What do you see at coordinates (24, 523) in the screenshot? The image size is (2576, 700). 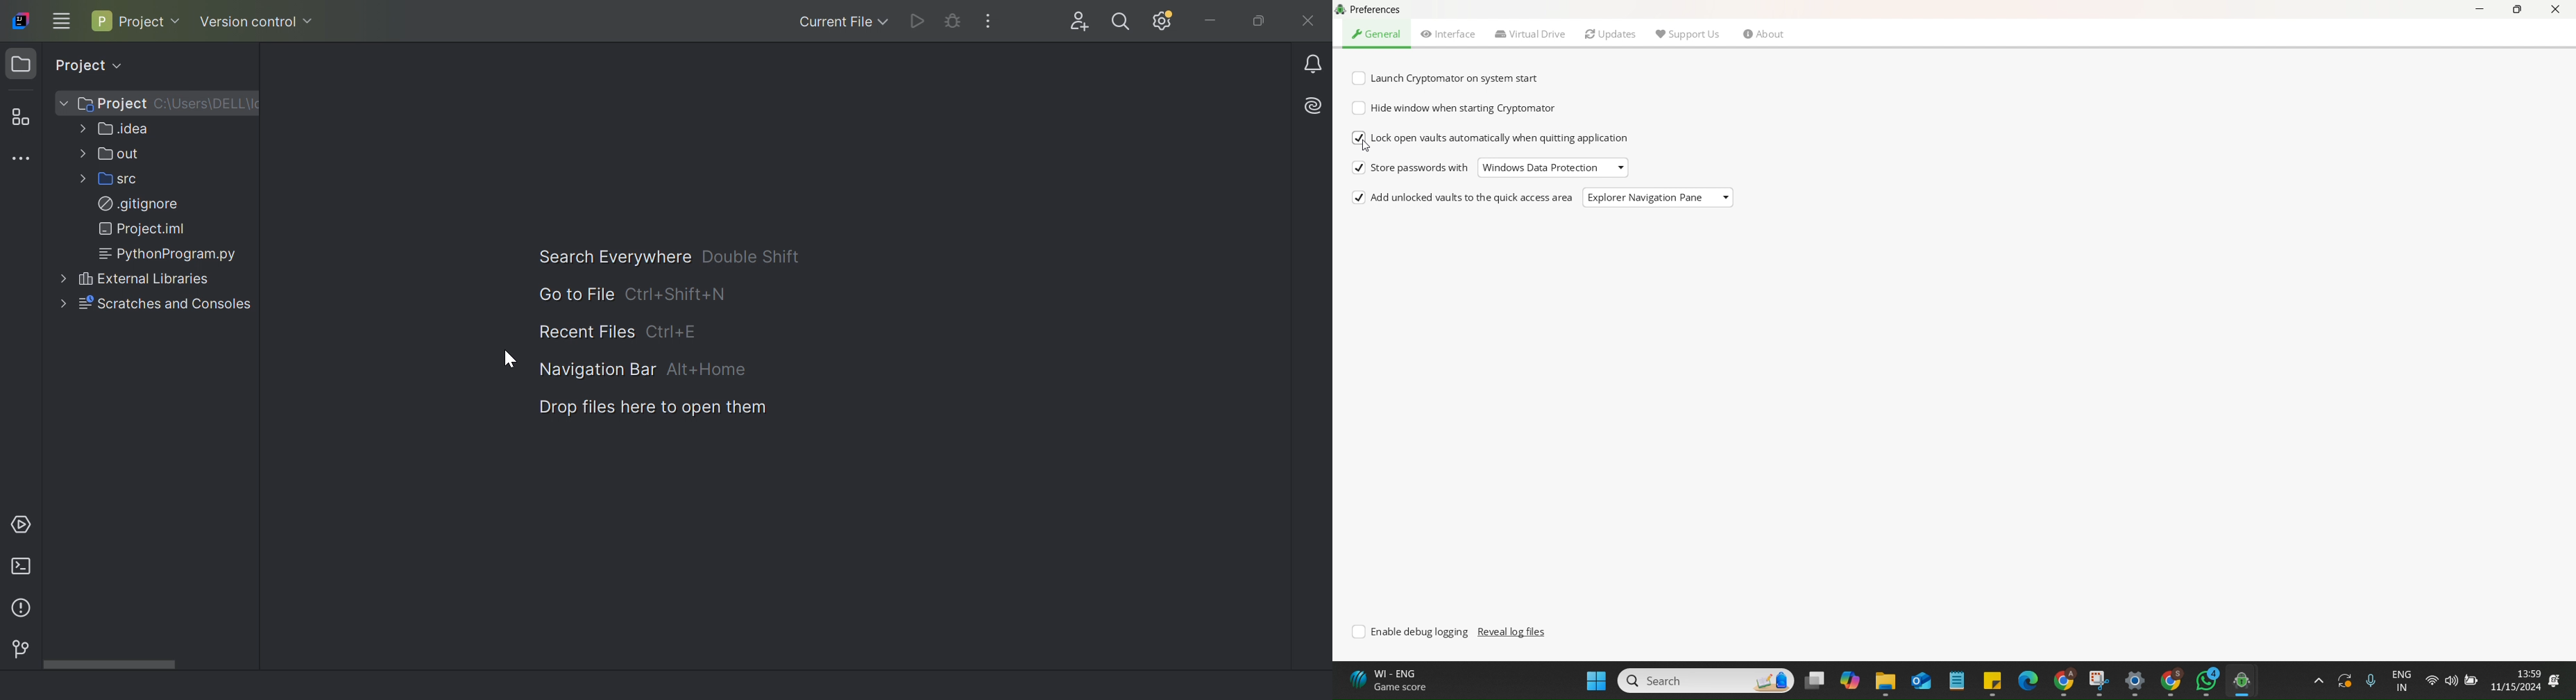 I see `Services` at bounding box center [24, 523].